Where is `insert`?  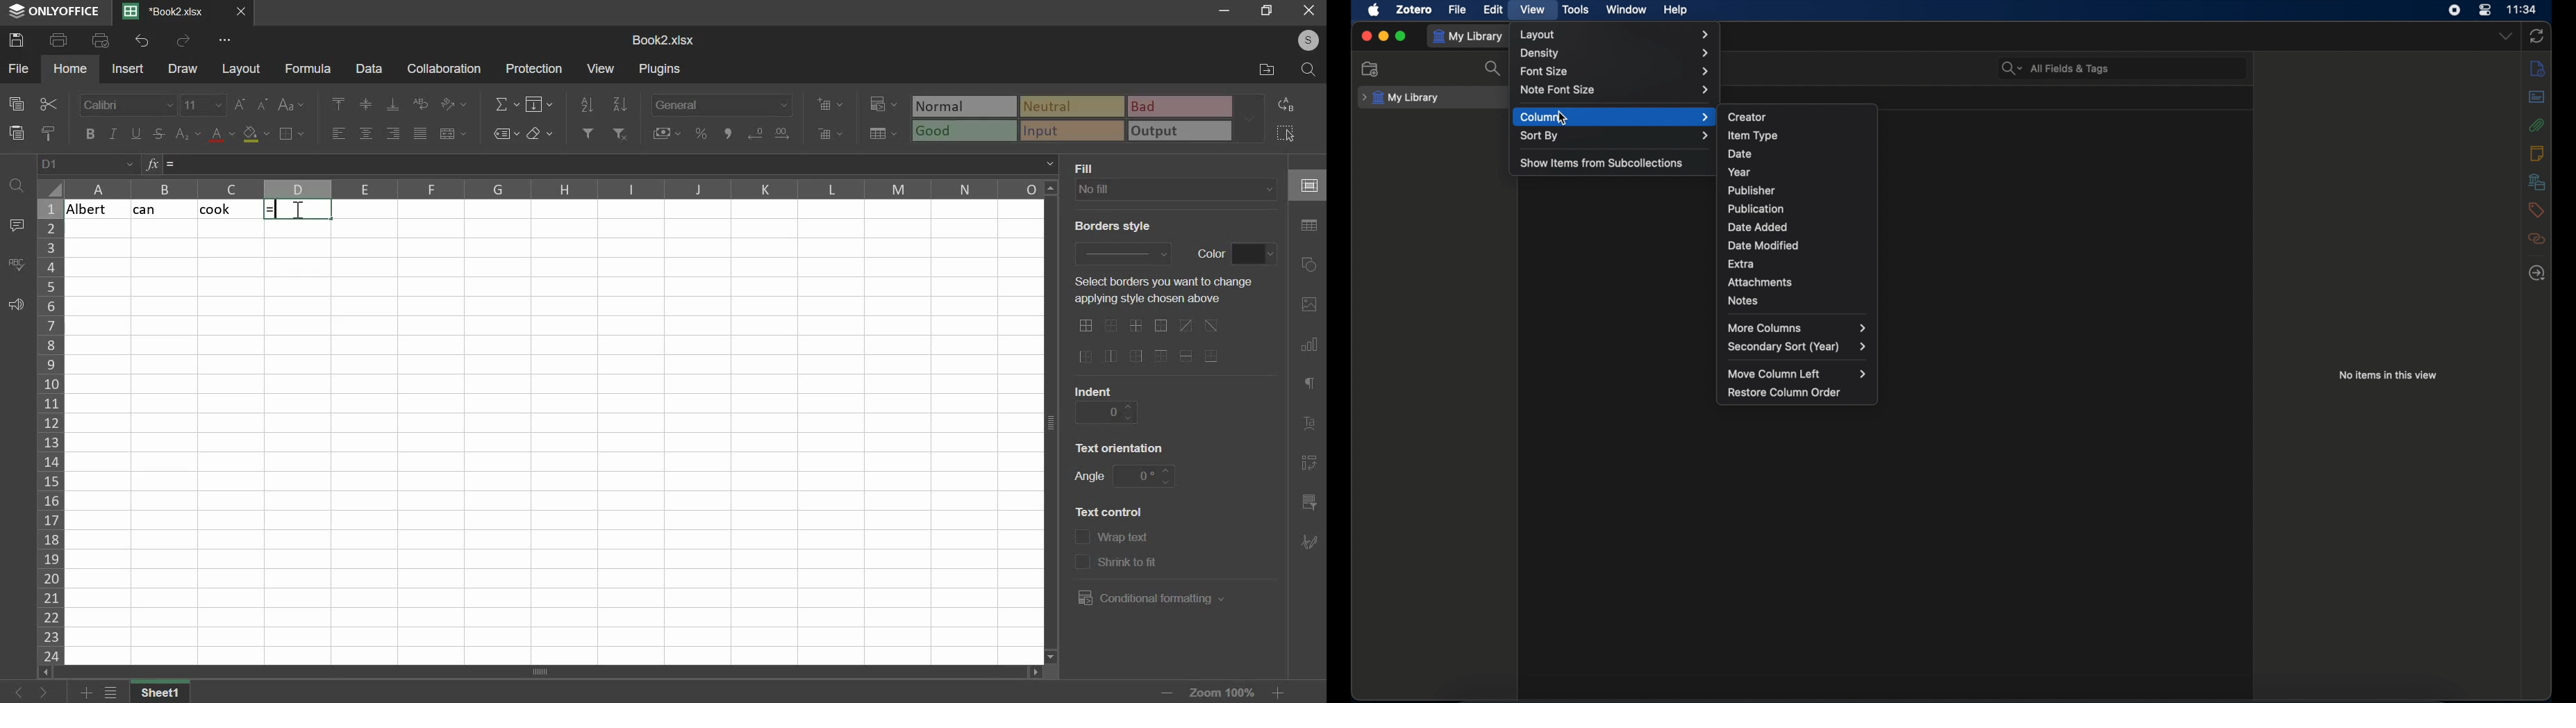
insert is located at coordinates (127, 68).